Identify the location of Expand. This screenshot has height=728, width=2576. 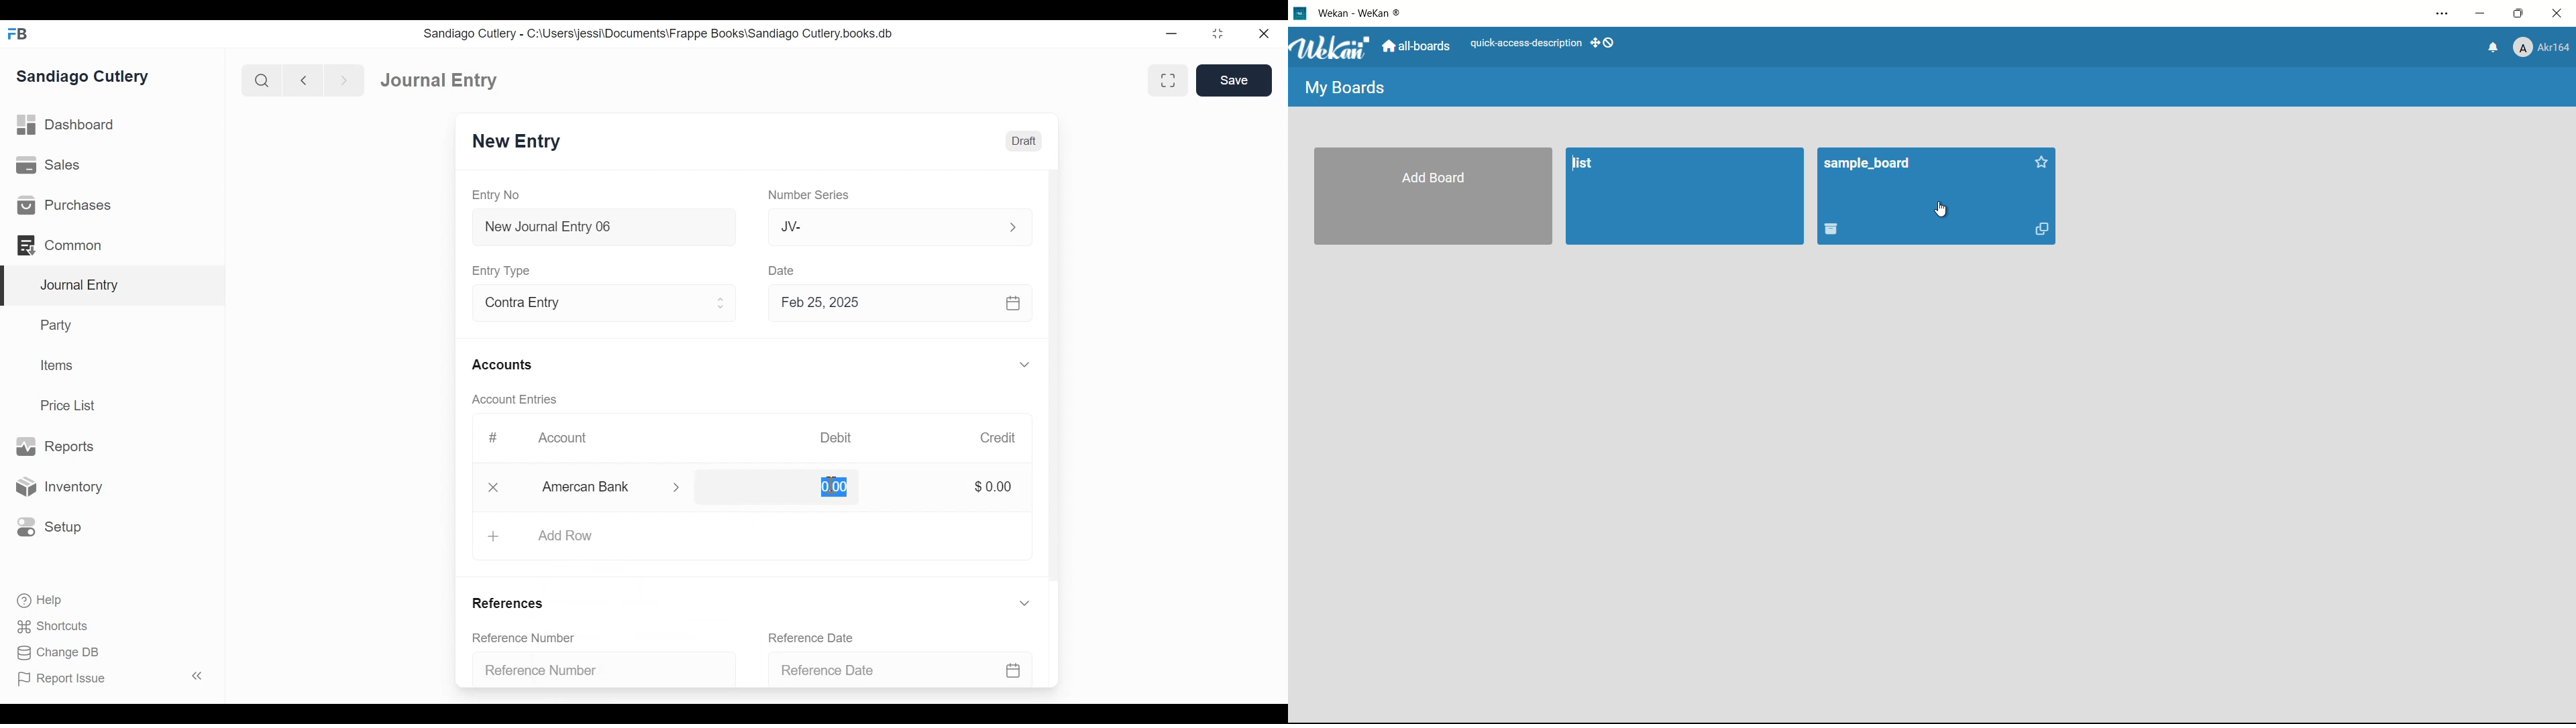
(1027, 365).